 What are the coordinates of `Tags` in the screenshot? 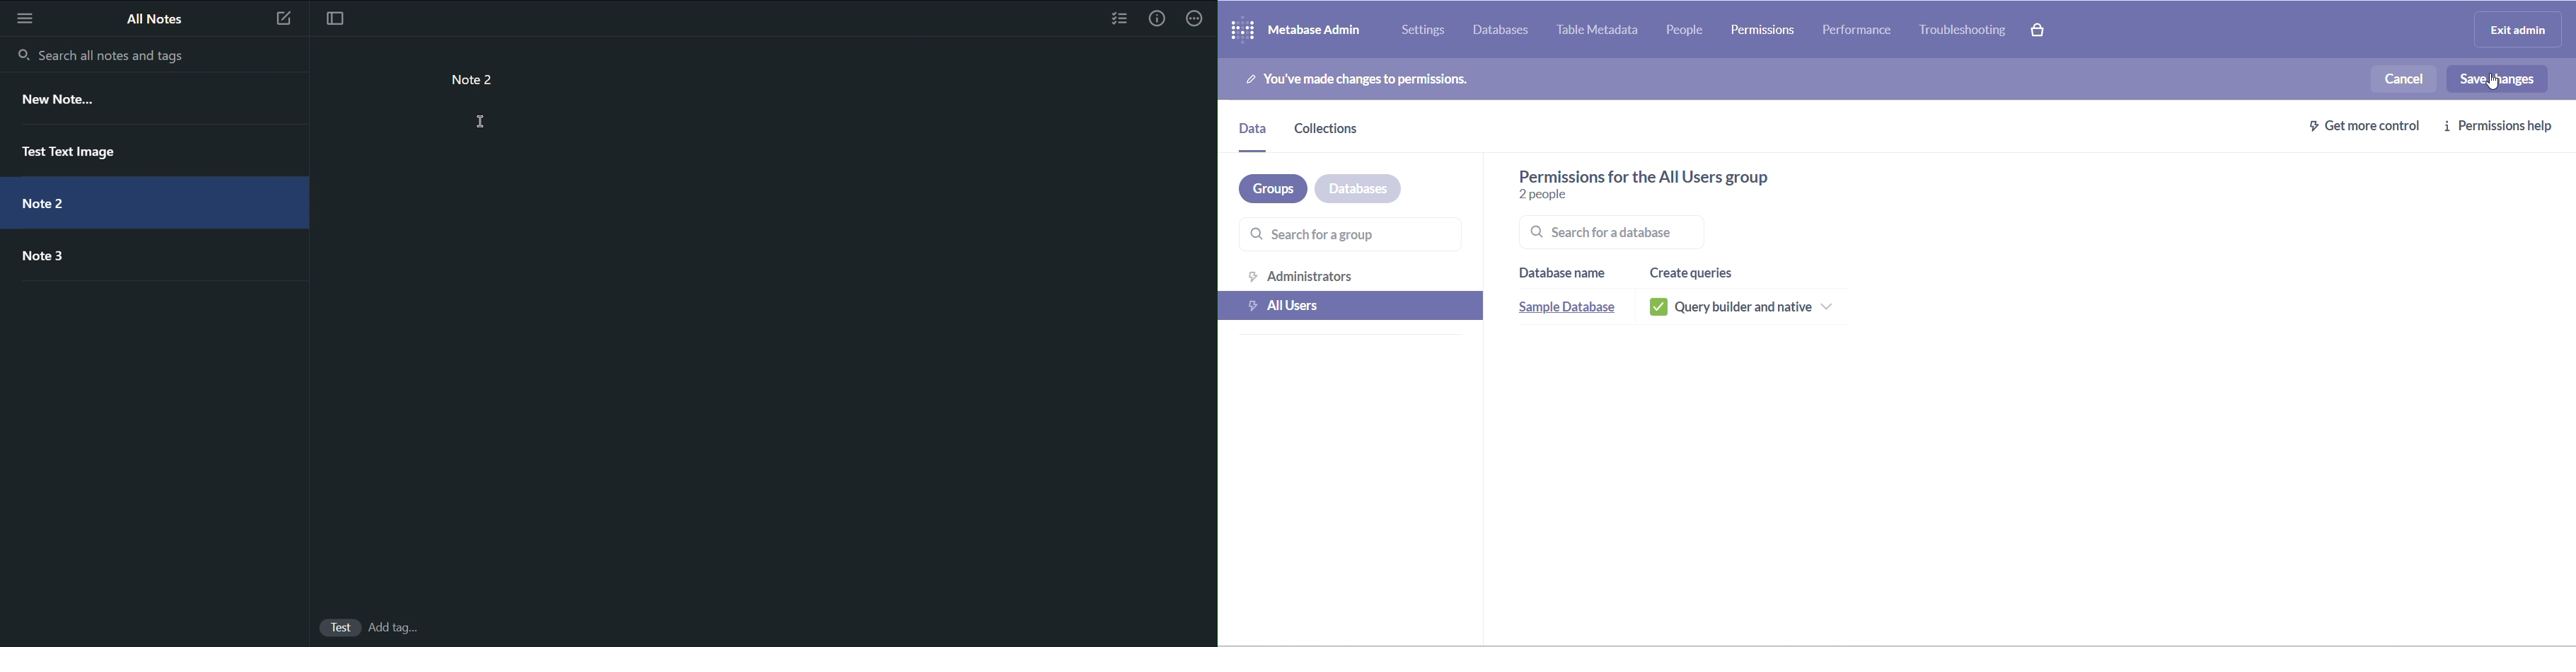 It's located at (401, 629).